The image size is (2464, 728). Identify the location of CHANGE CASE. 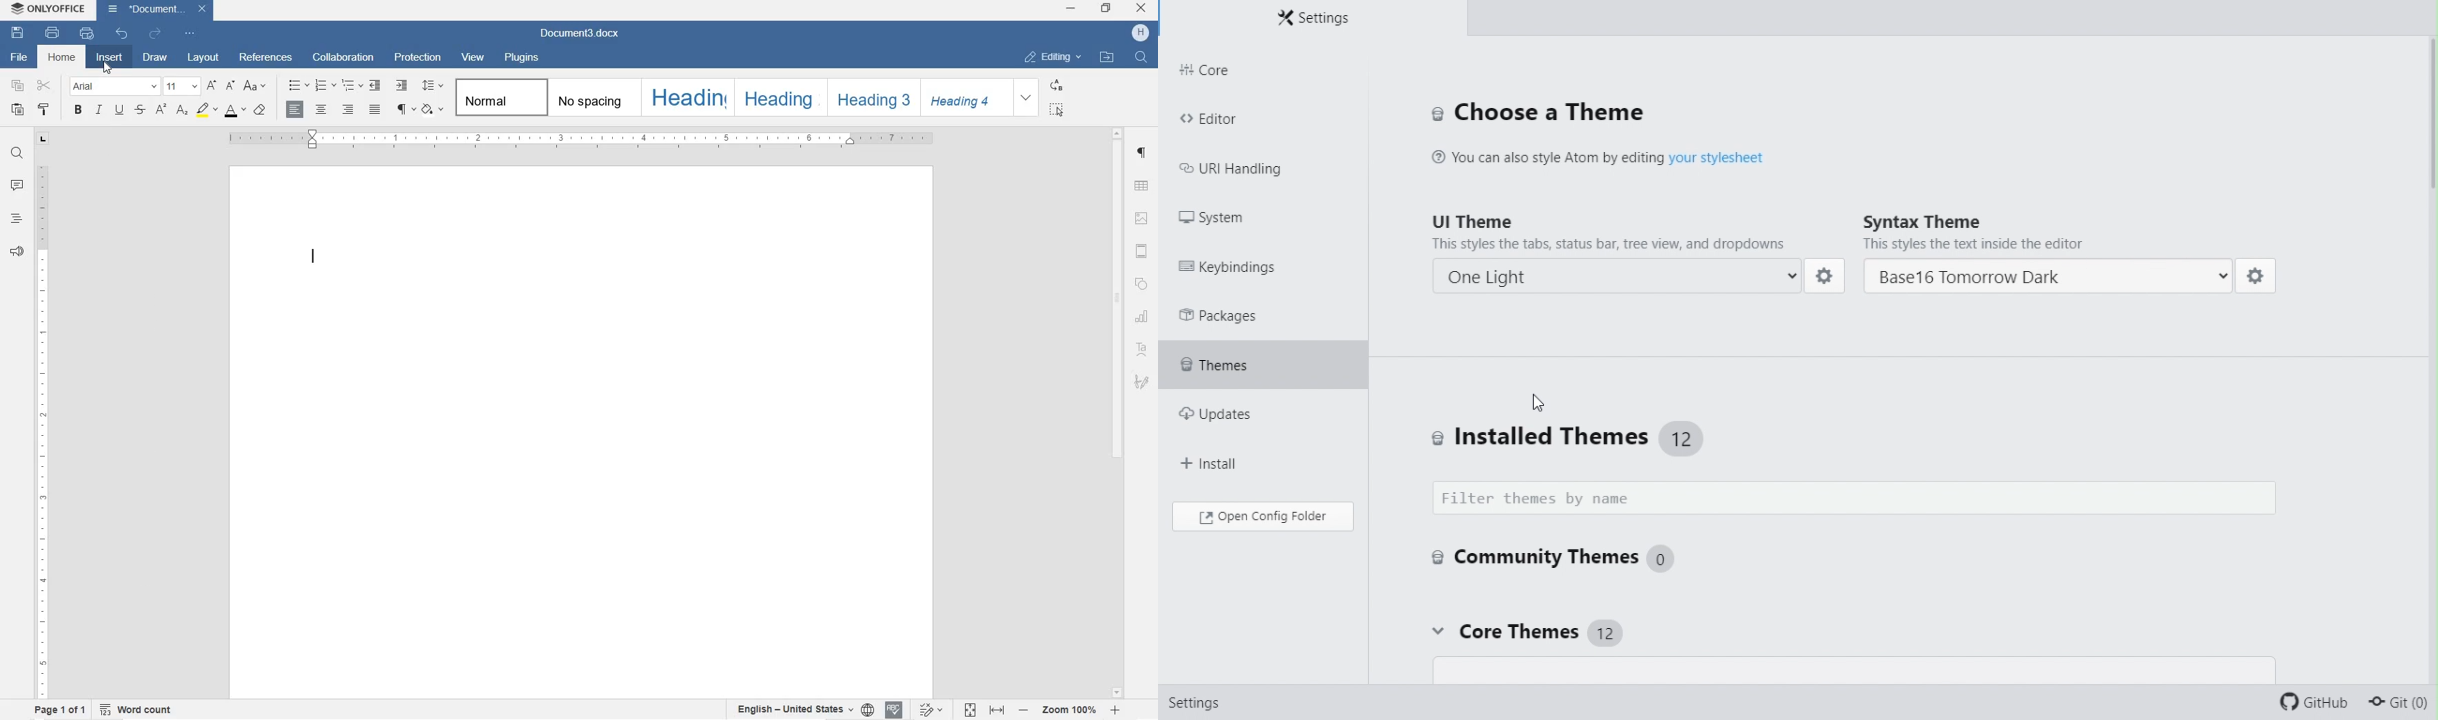
(257, 87).